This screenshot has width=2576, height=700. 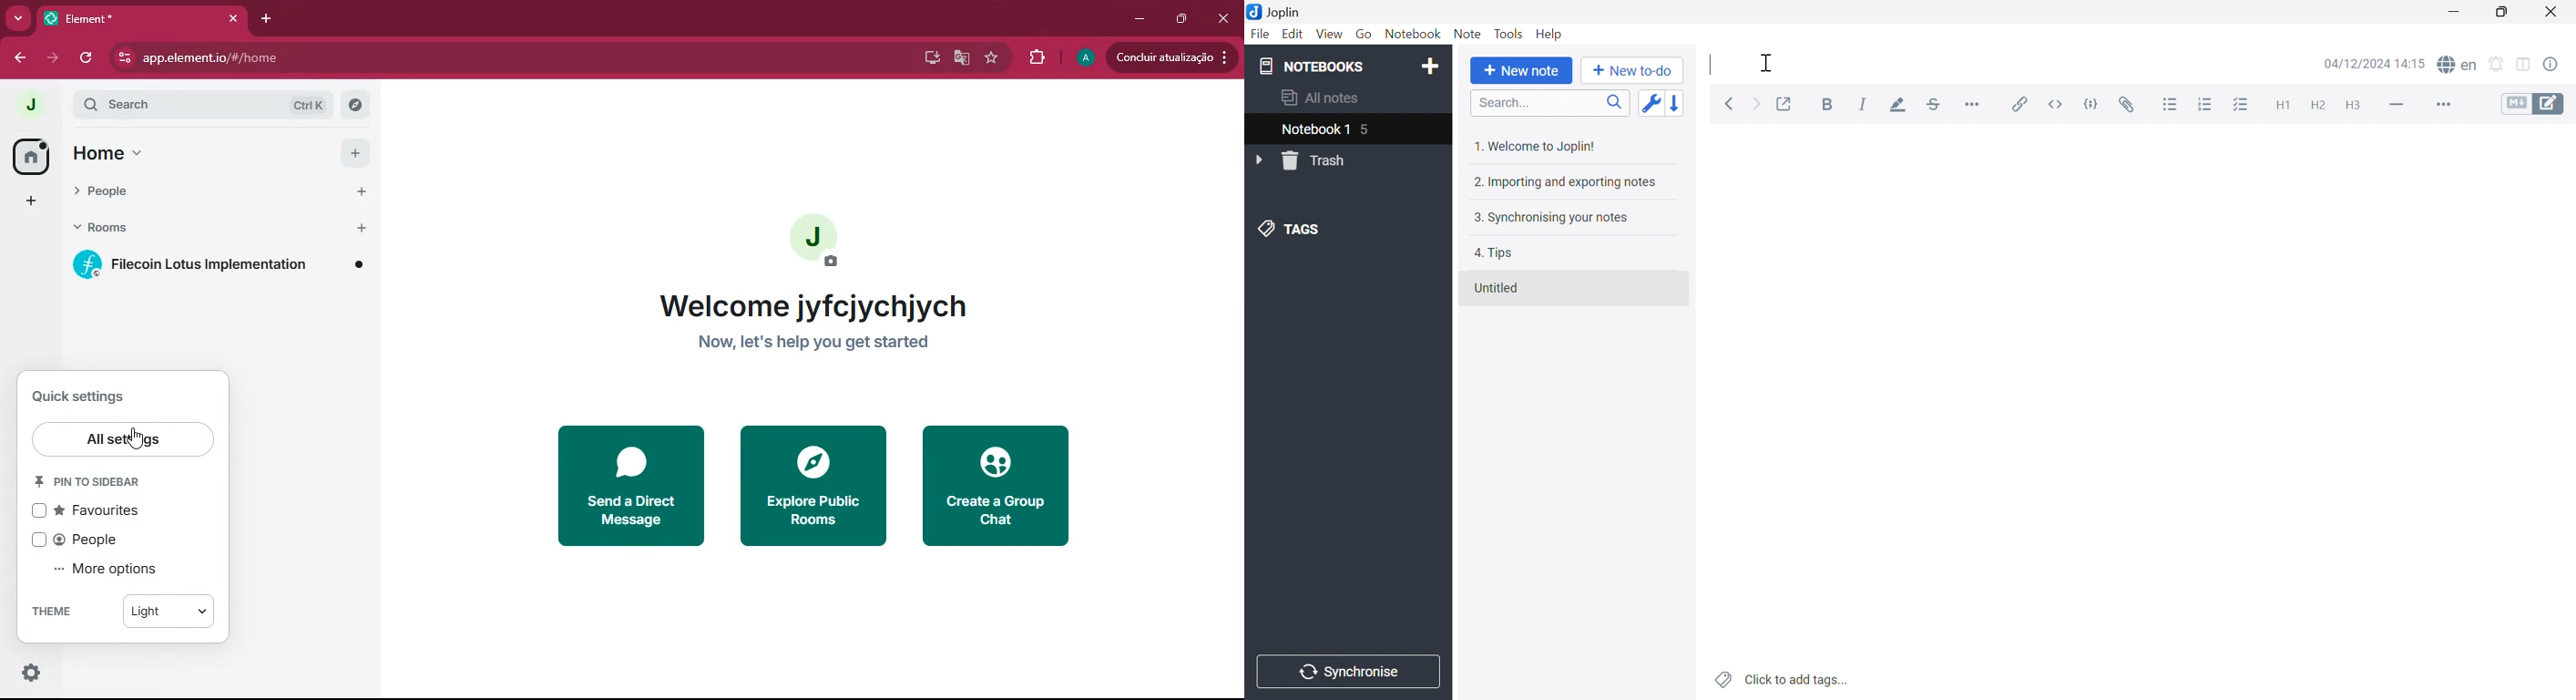 I want to click on Tools, so click(x=1509, y=33).